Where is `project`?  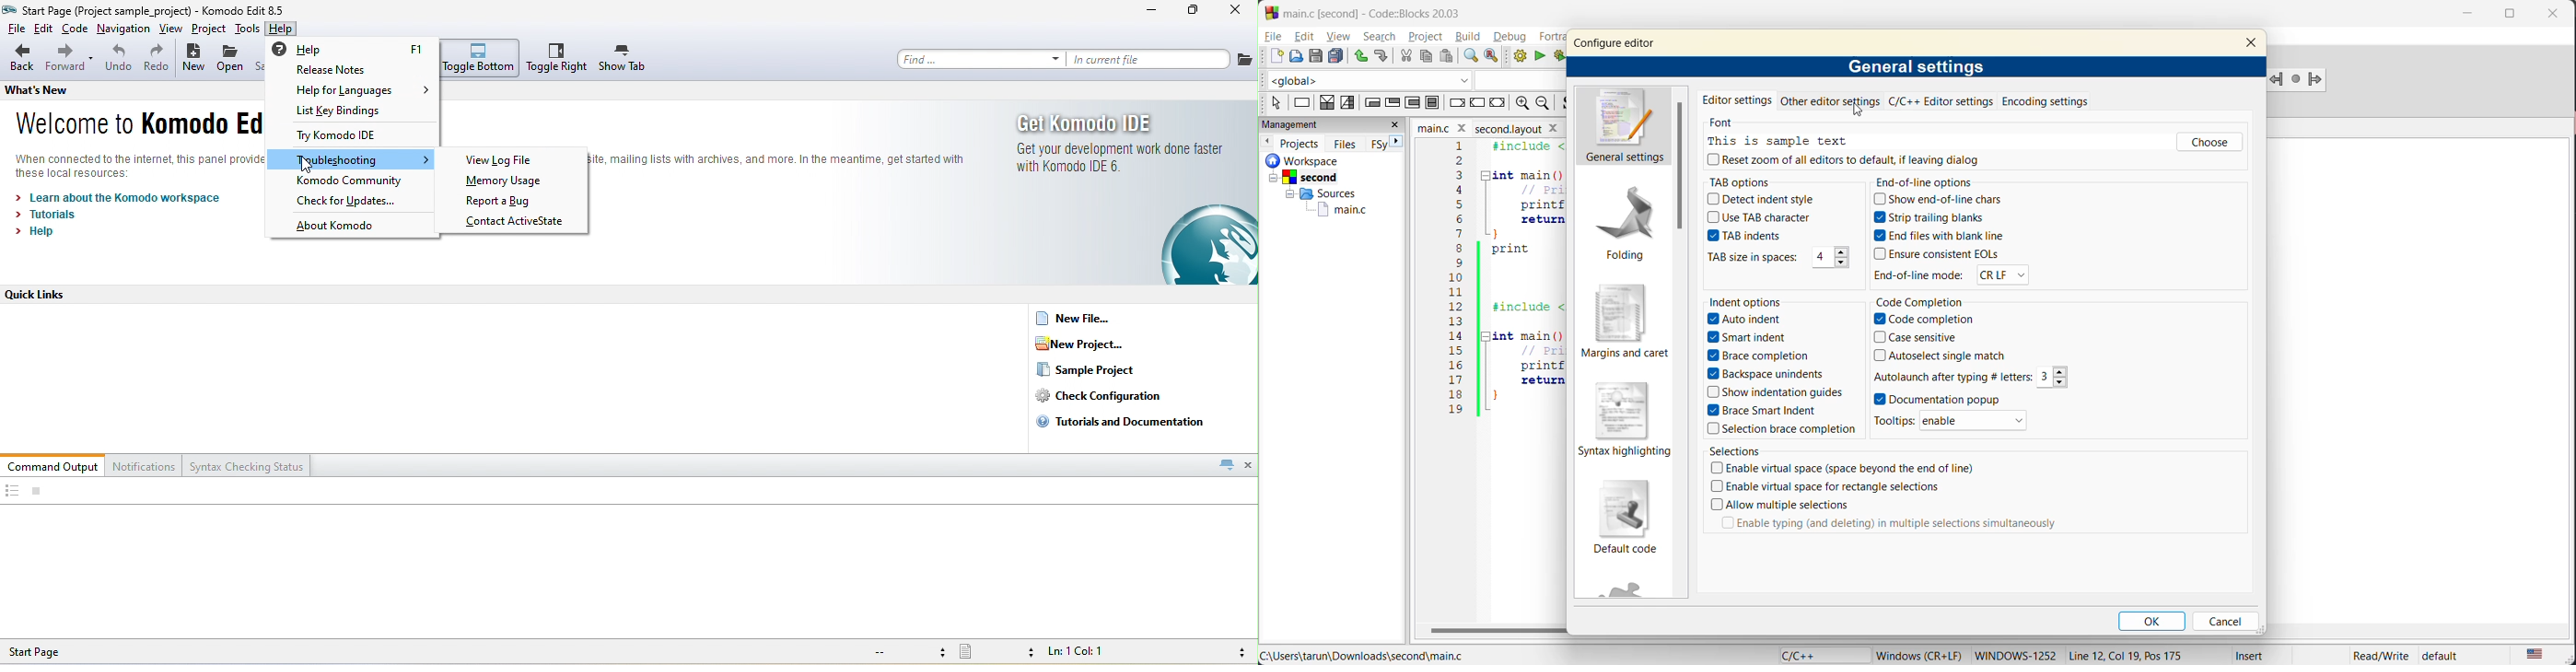 project is located at coordinates (1428, 38).